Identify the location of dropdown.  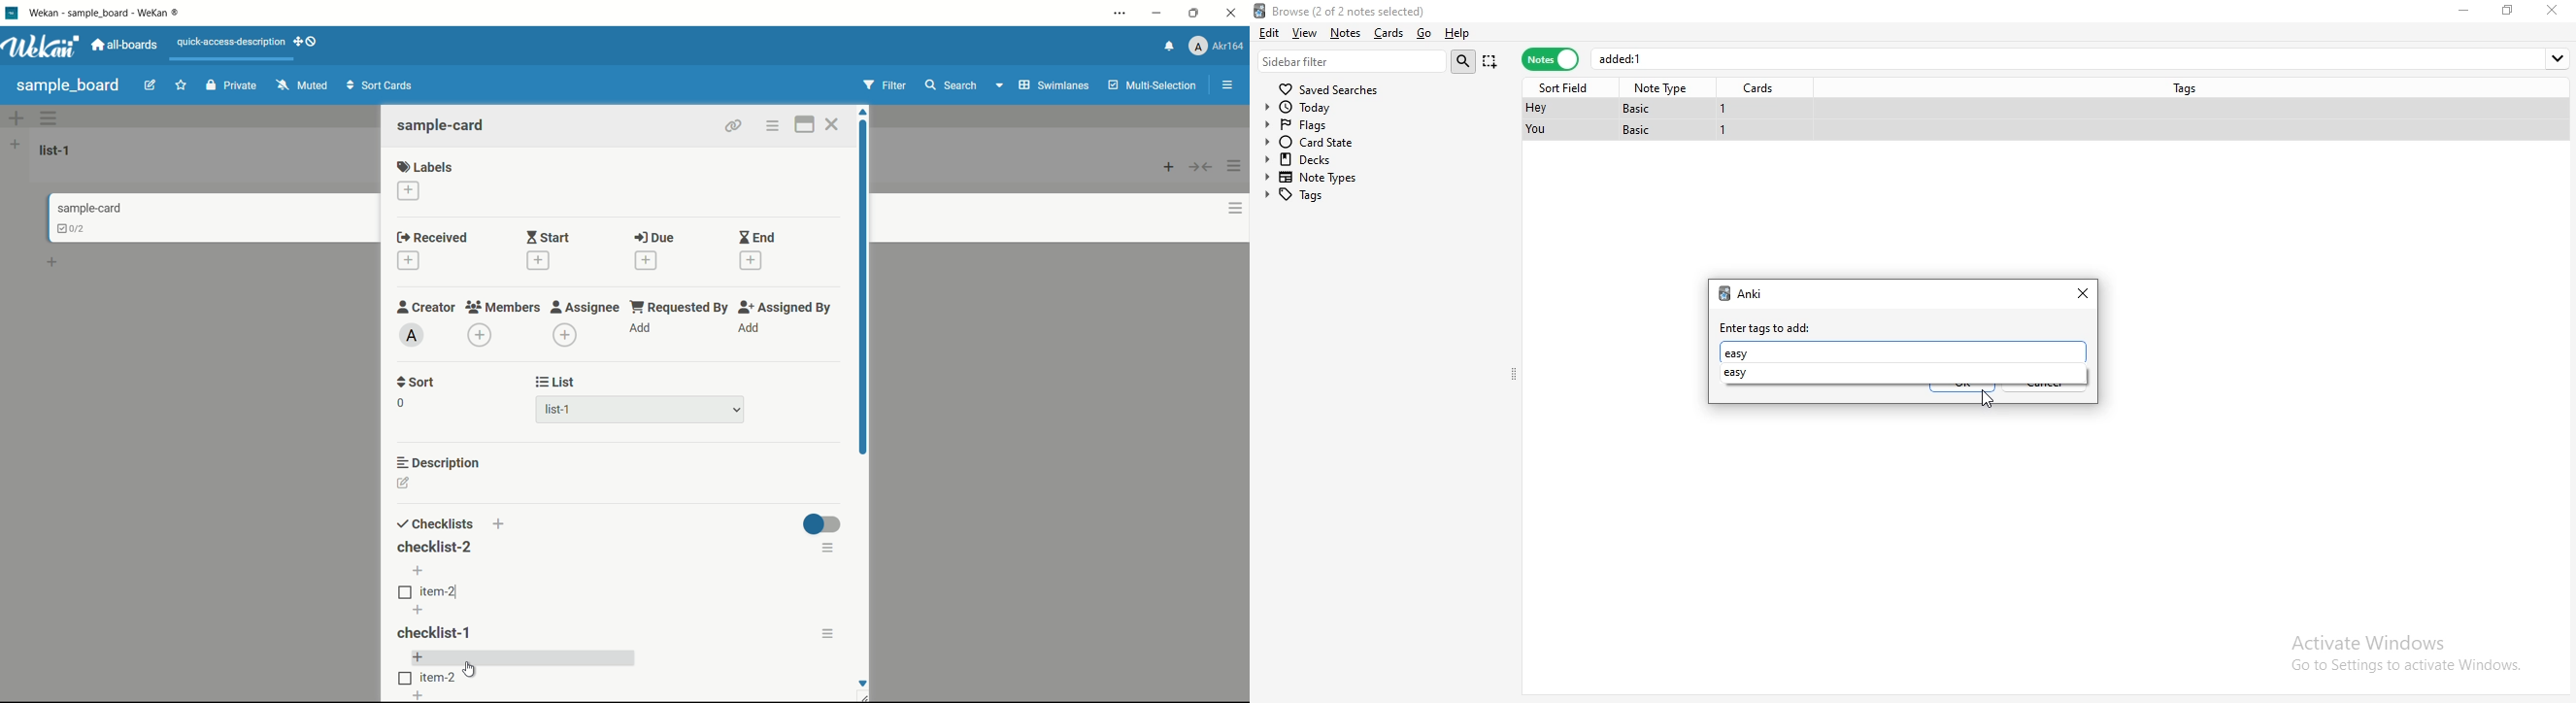
(737, 411).